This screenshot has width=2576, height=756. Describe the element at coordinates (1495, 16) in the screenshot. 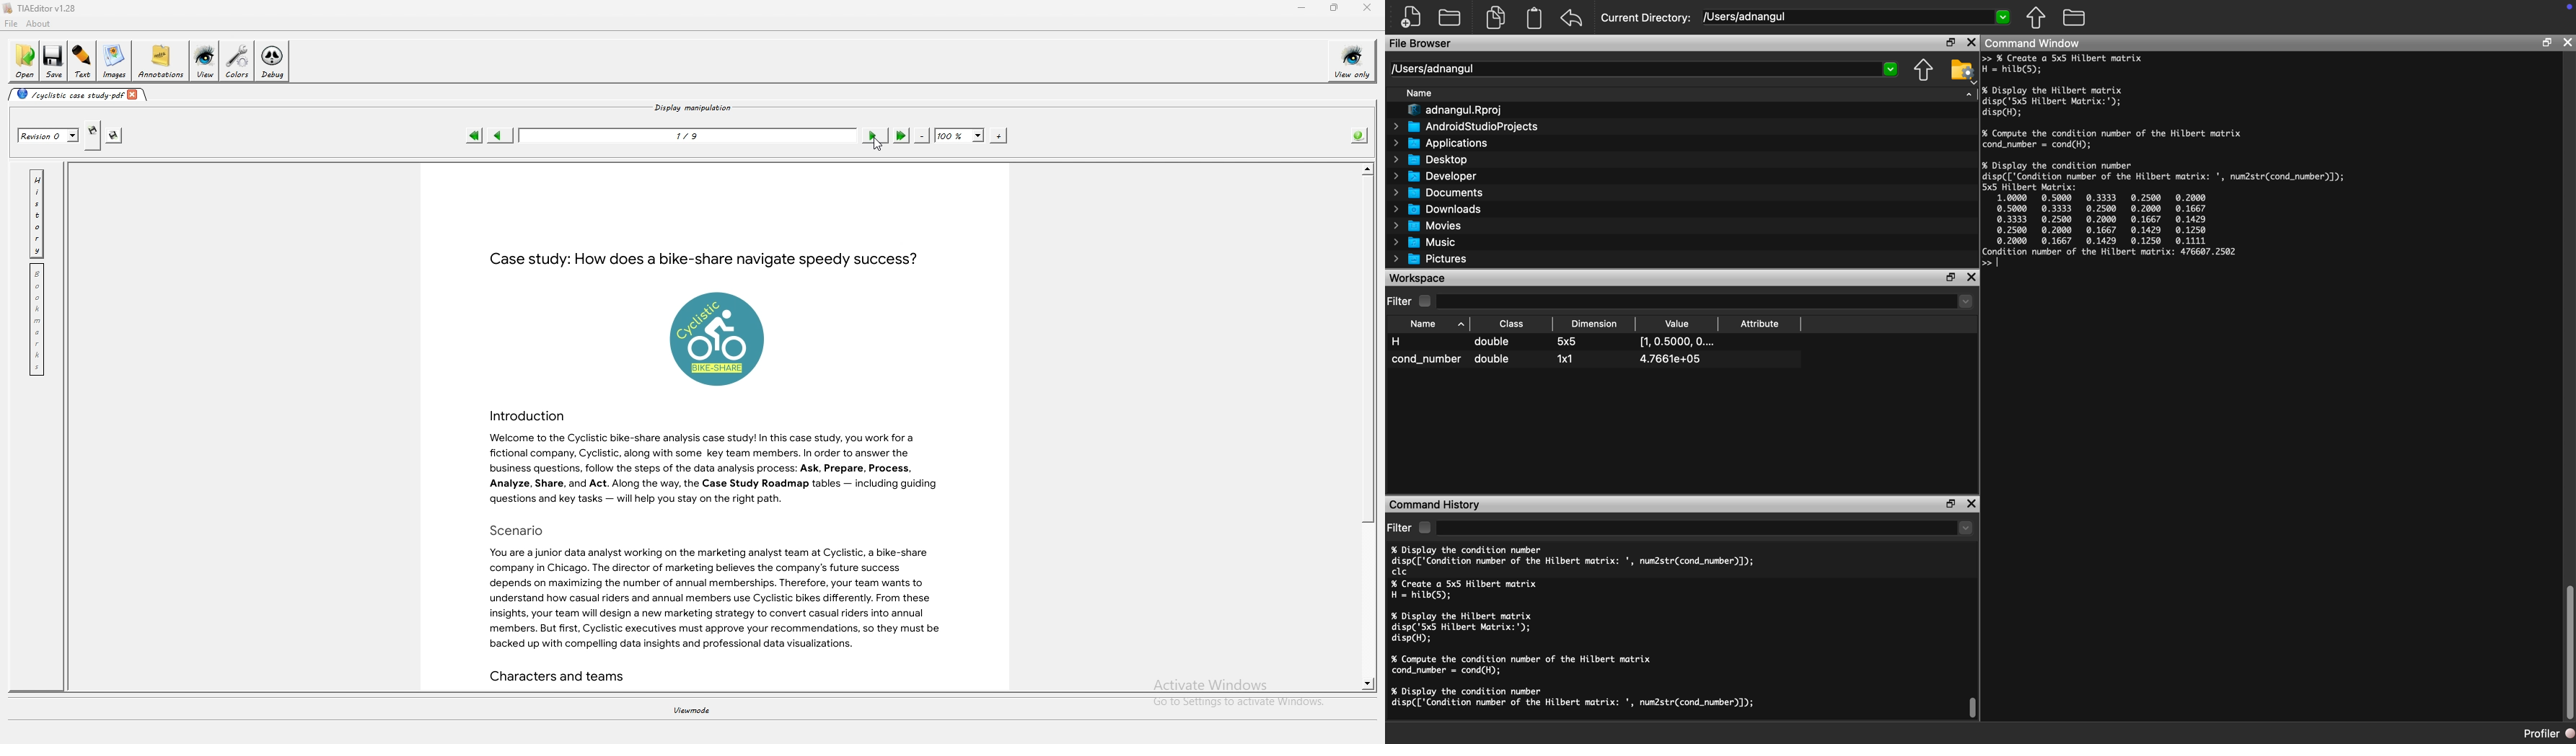

I see `Copy` at that location.